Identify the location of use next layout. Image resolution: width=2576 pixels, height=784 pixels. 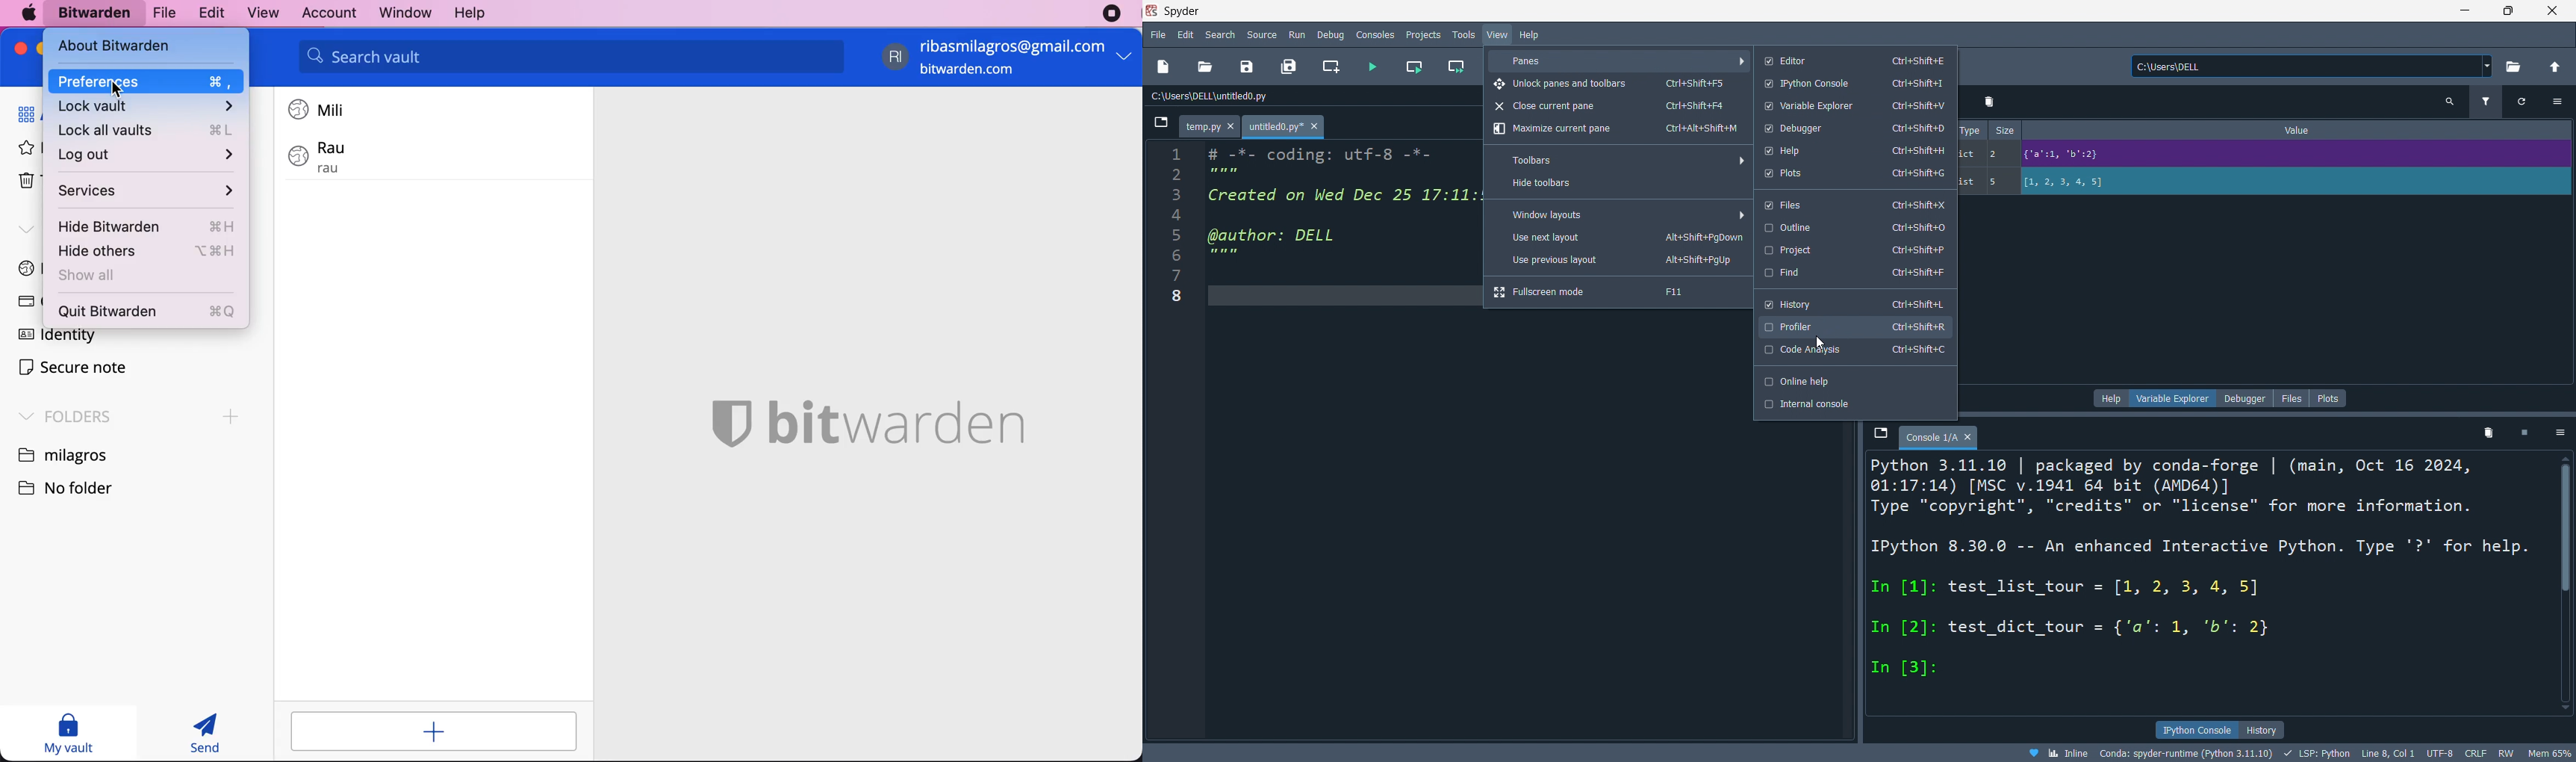
(1616, 237).